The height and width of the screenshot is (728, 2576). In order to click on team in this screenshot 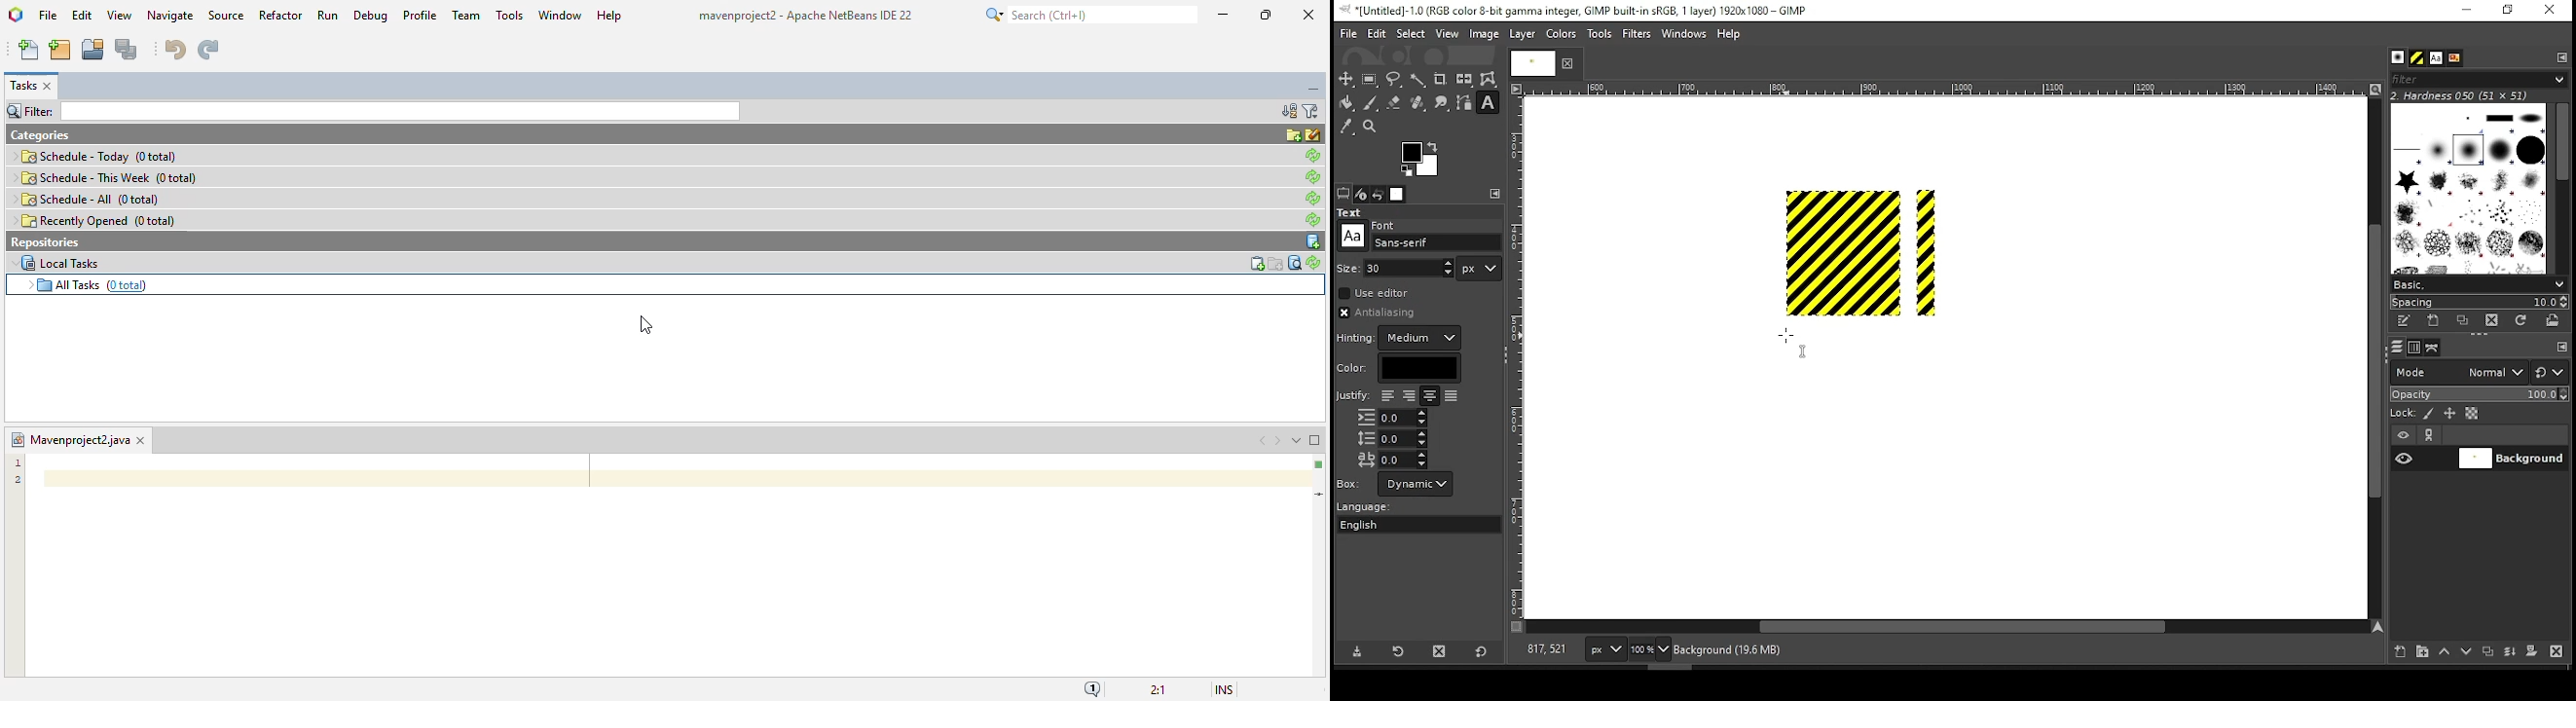, I will do `click(466, 15)`.